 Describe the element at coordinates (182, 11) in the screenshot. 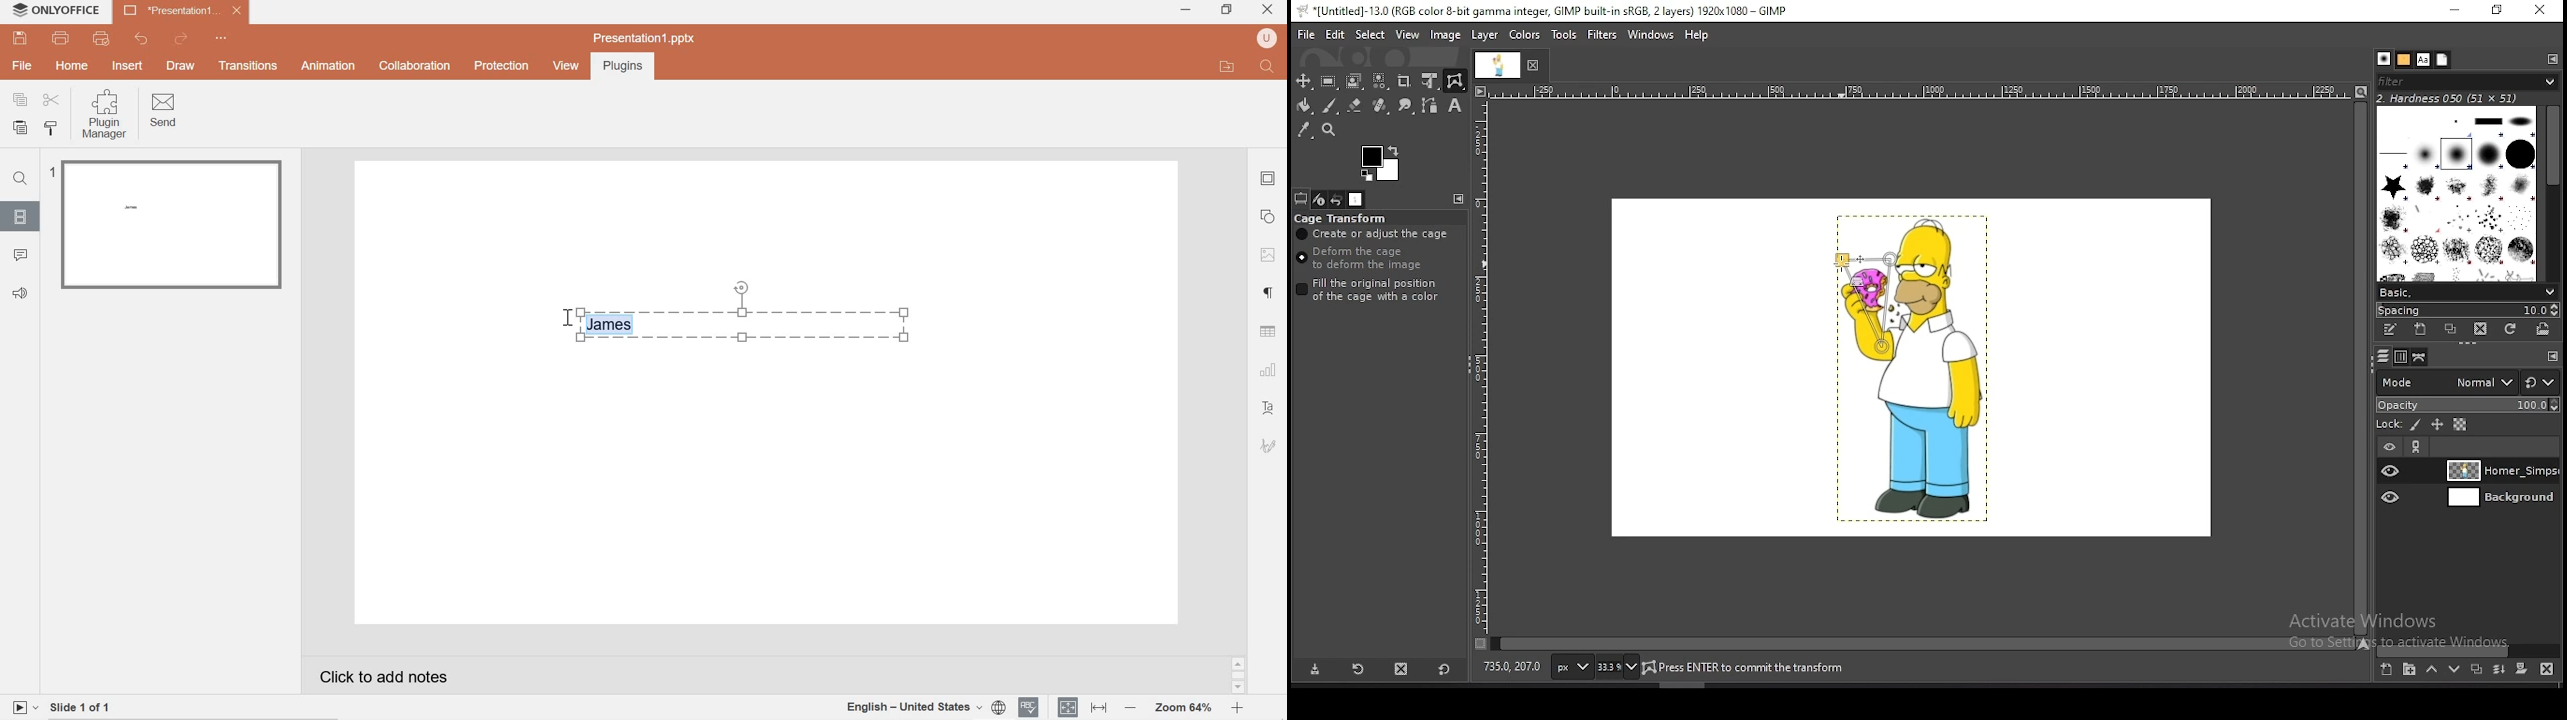

I see `presentation 1` at that location.